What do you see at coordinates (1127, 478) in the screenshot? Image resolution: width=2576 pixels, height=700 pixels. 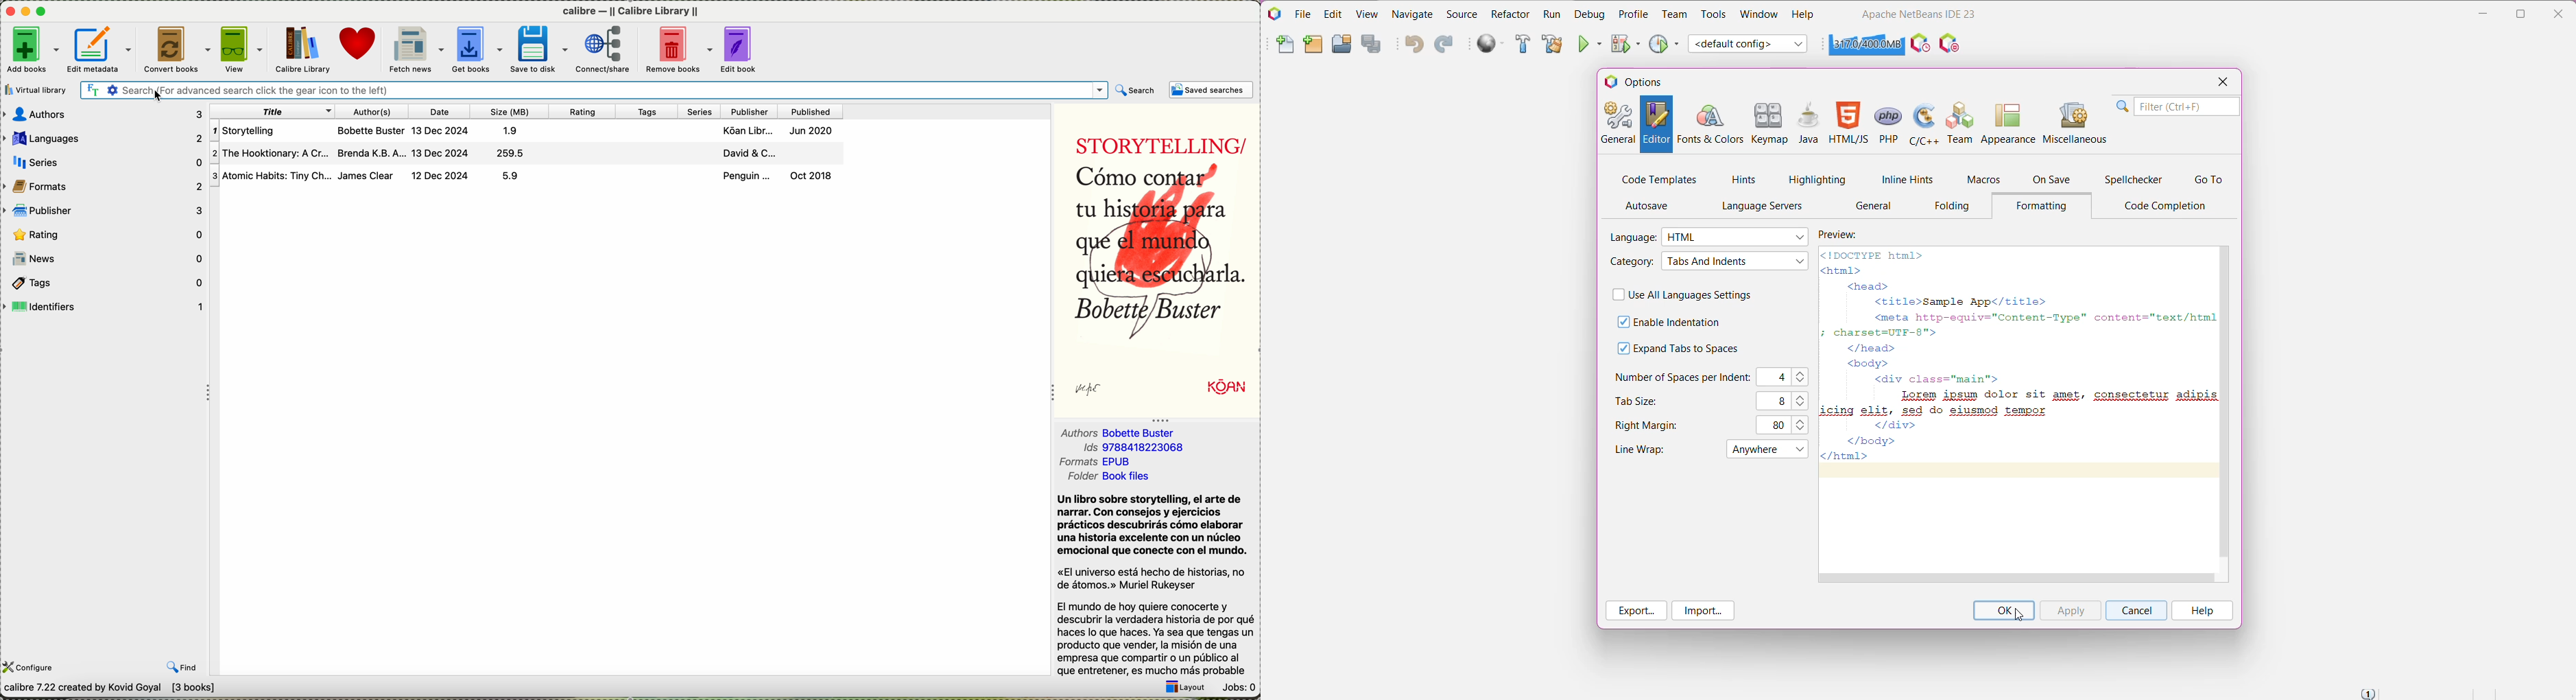 I see `Book Files` at bounding box center [1127, 478].